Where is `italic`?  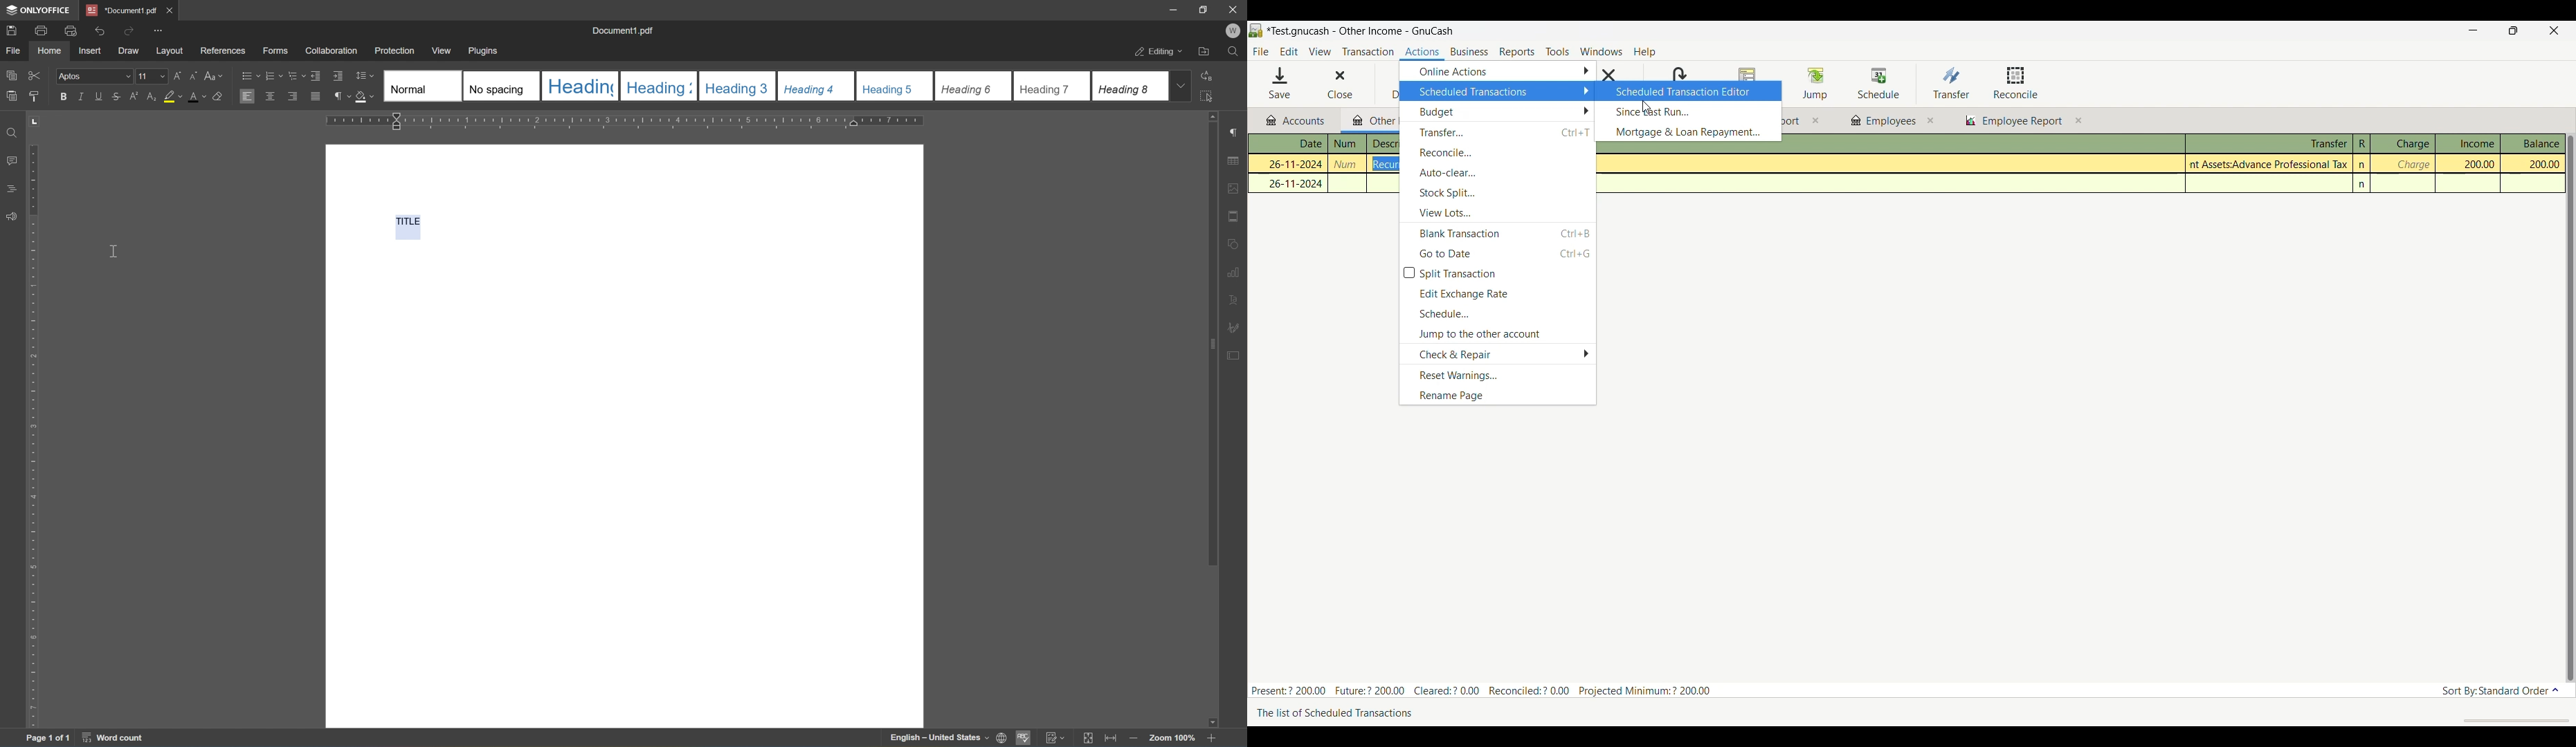
italic is located at coordinates (81, 97).